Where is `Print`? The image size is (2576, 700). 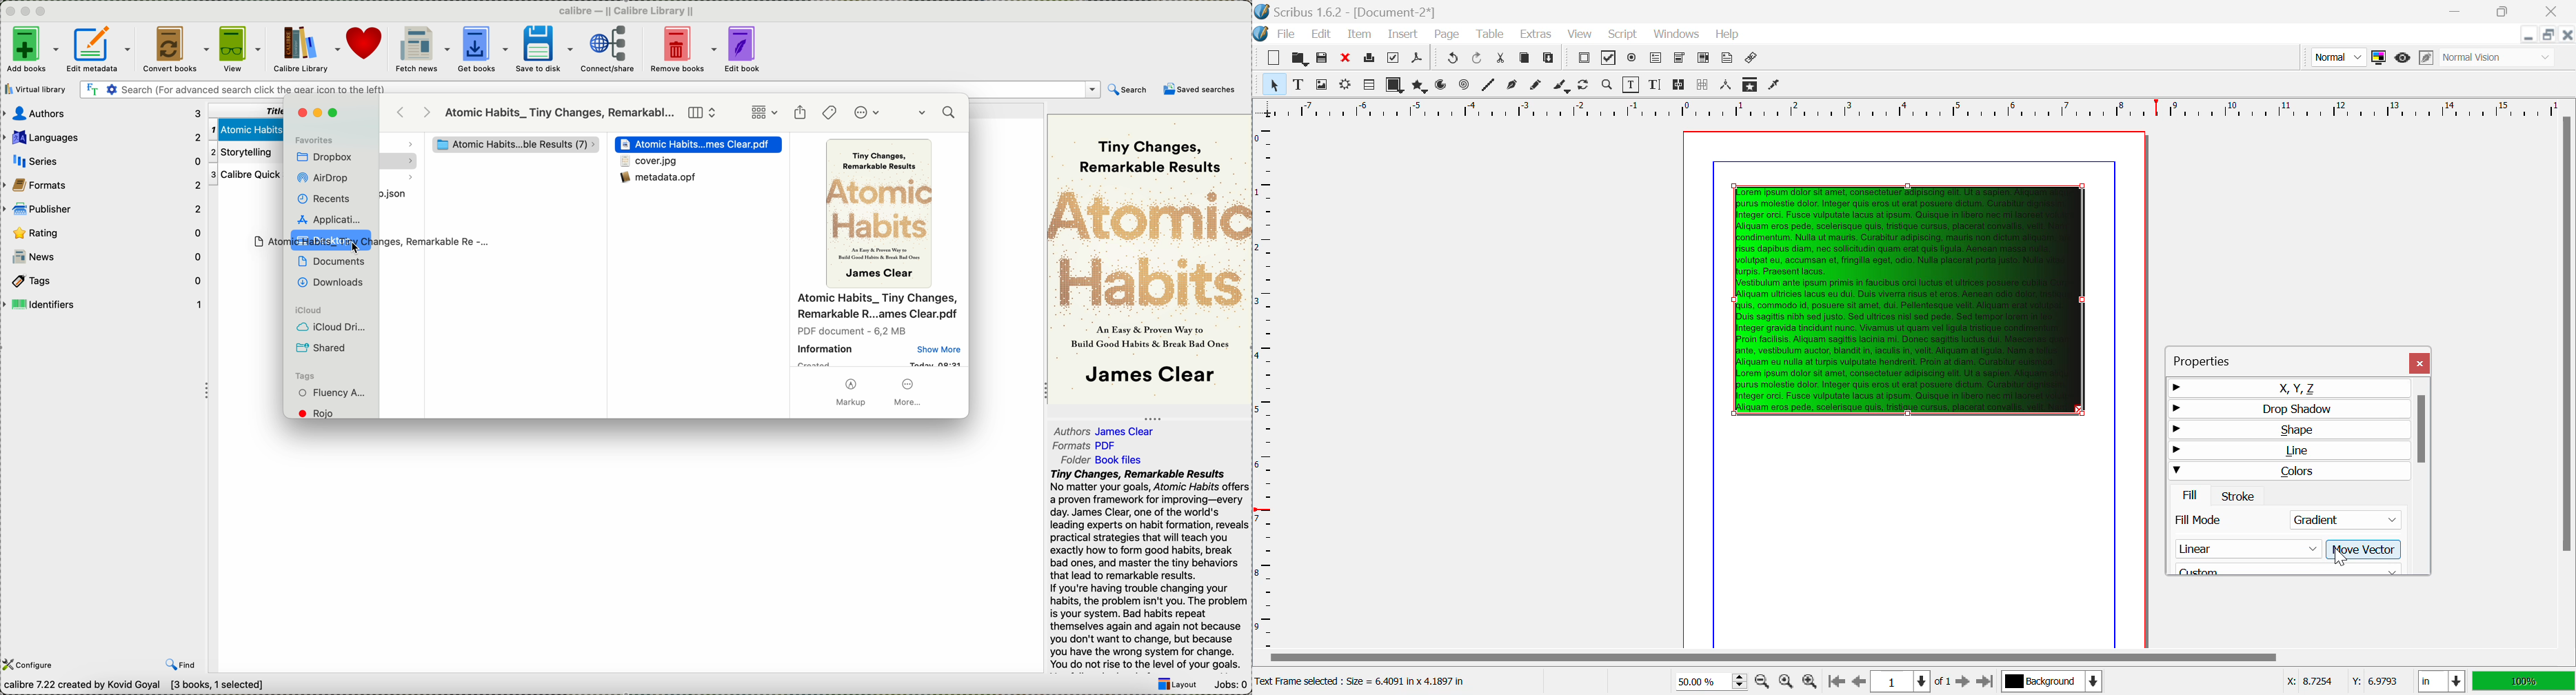
Print is located at coordinates (1371, 58).